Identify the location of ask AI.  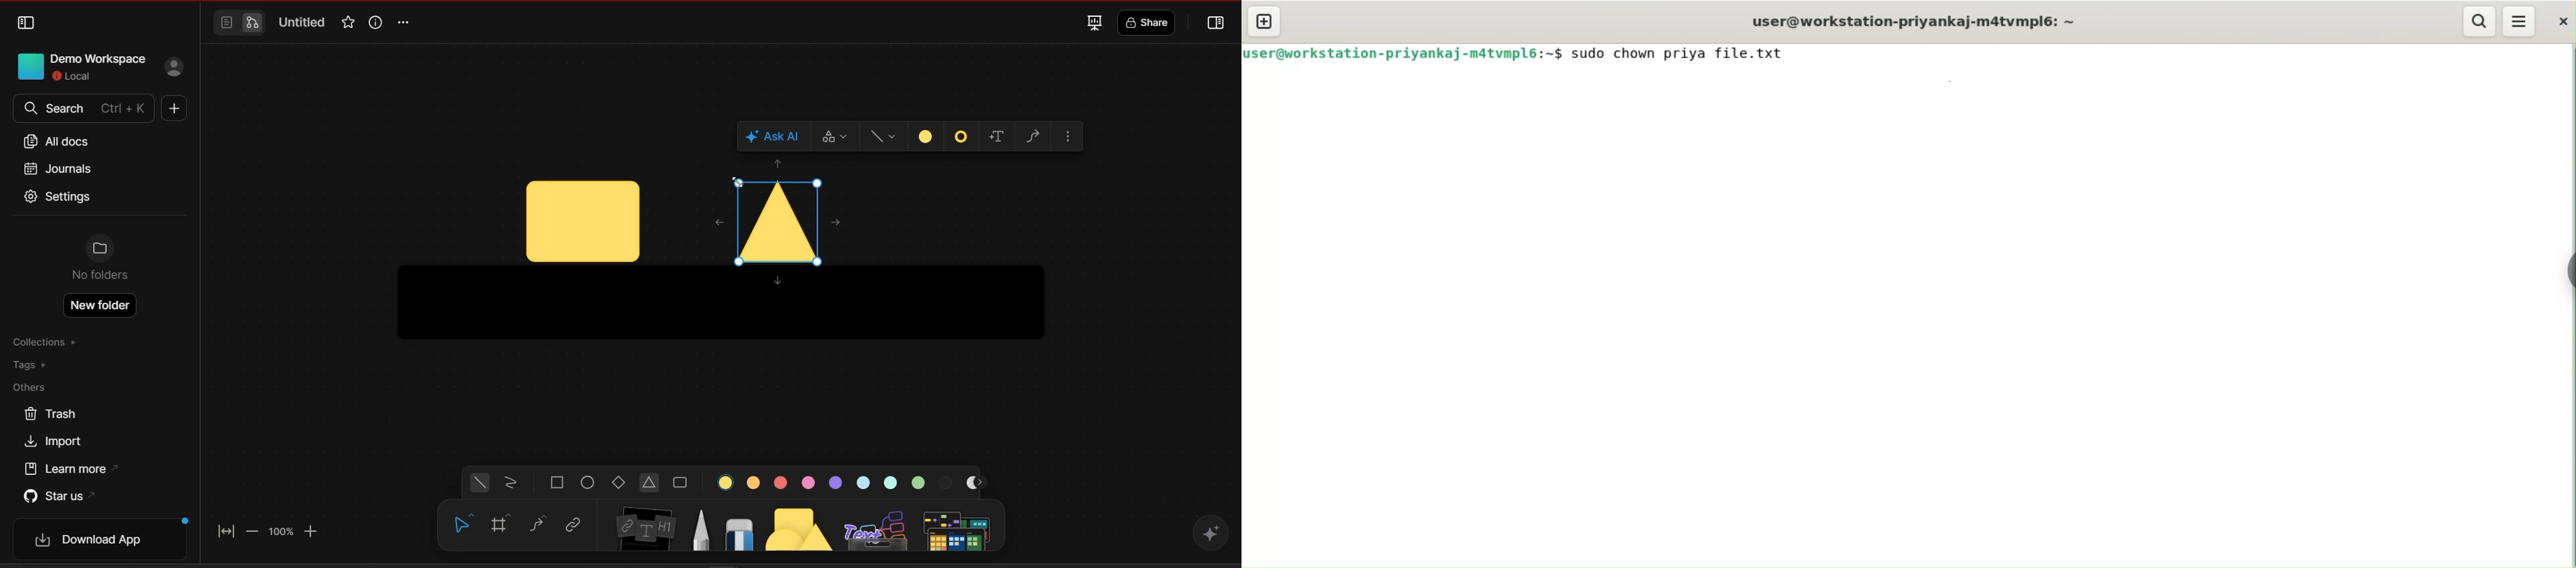
(776, 137).